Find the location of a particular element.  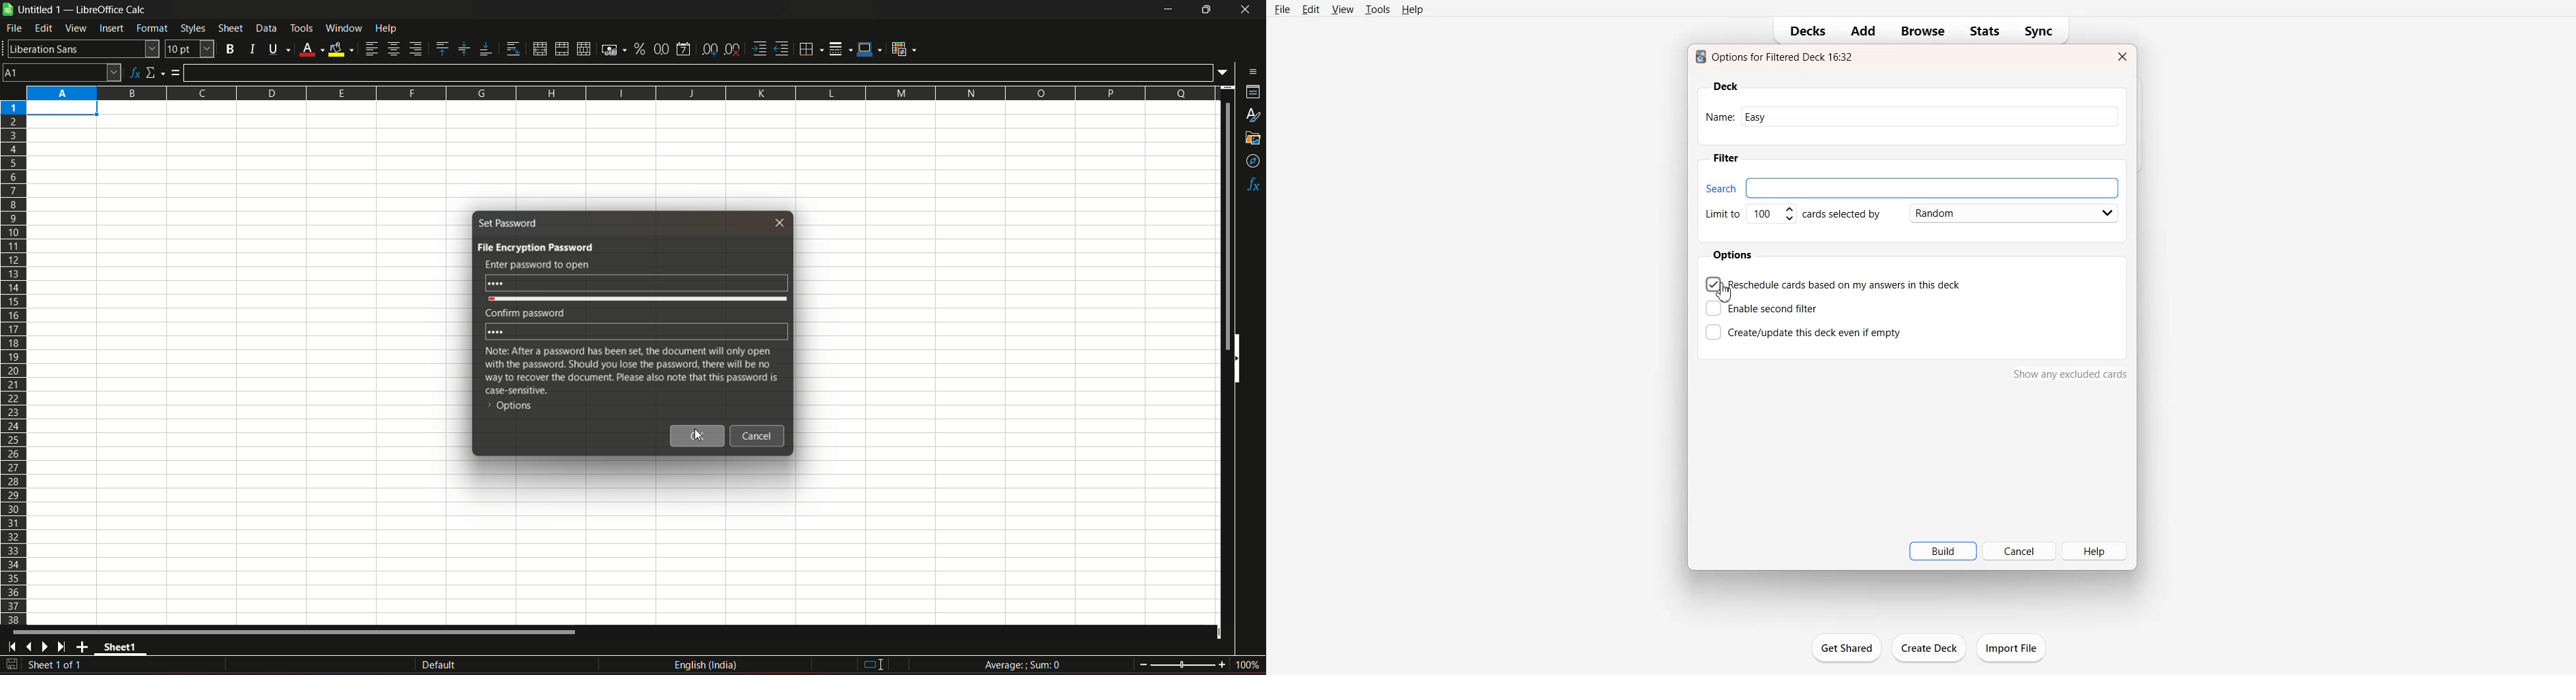

cancel is located at coordinates (758, 437).